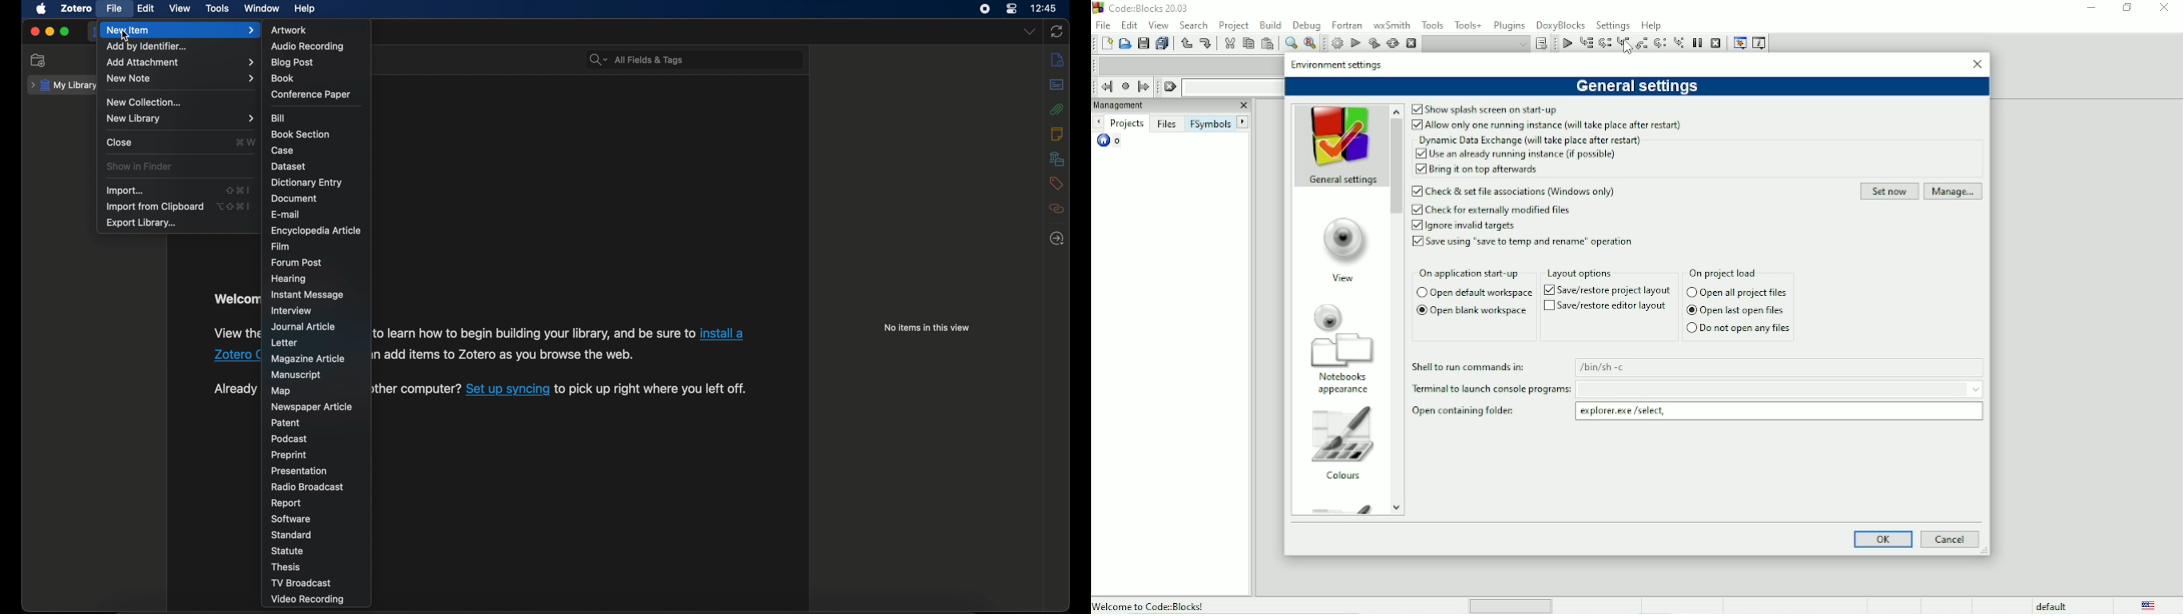 The height and width of the screenshot is (616, 2184). Describe the element at coordinates (1228, 43) in the screenshot. I see `Cut` at that location.